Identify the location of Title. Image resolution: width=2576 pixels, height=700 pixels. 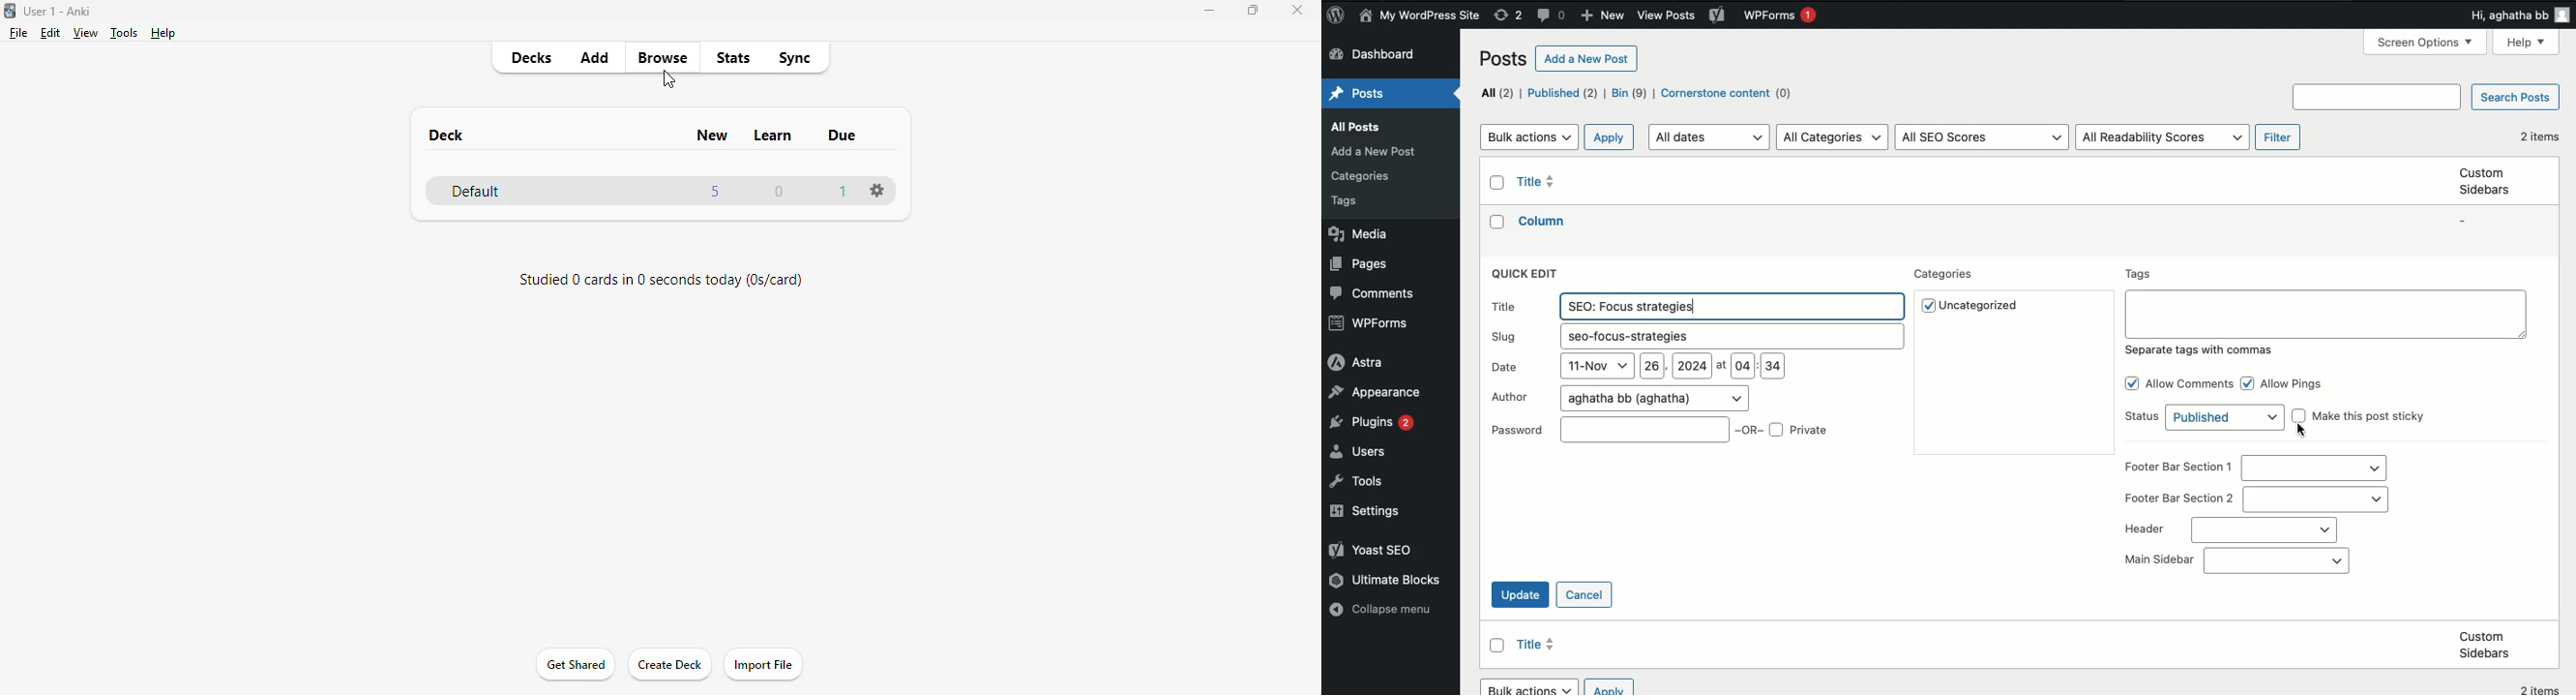
(1732, 305).